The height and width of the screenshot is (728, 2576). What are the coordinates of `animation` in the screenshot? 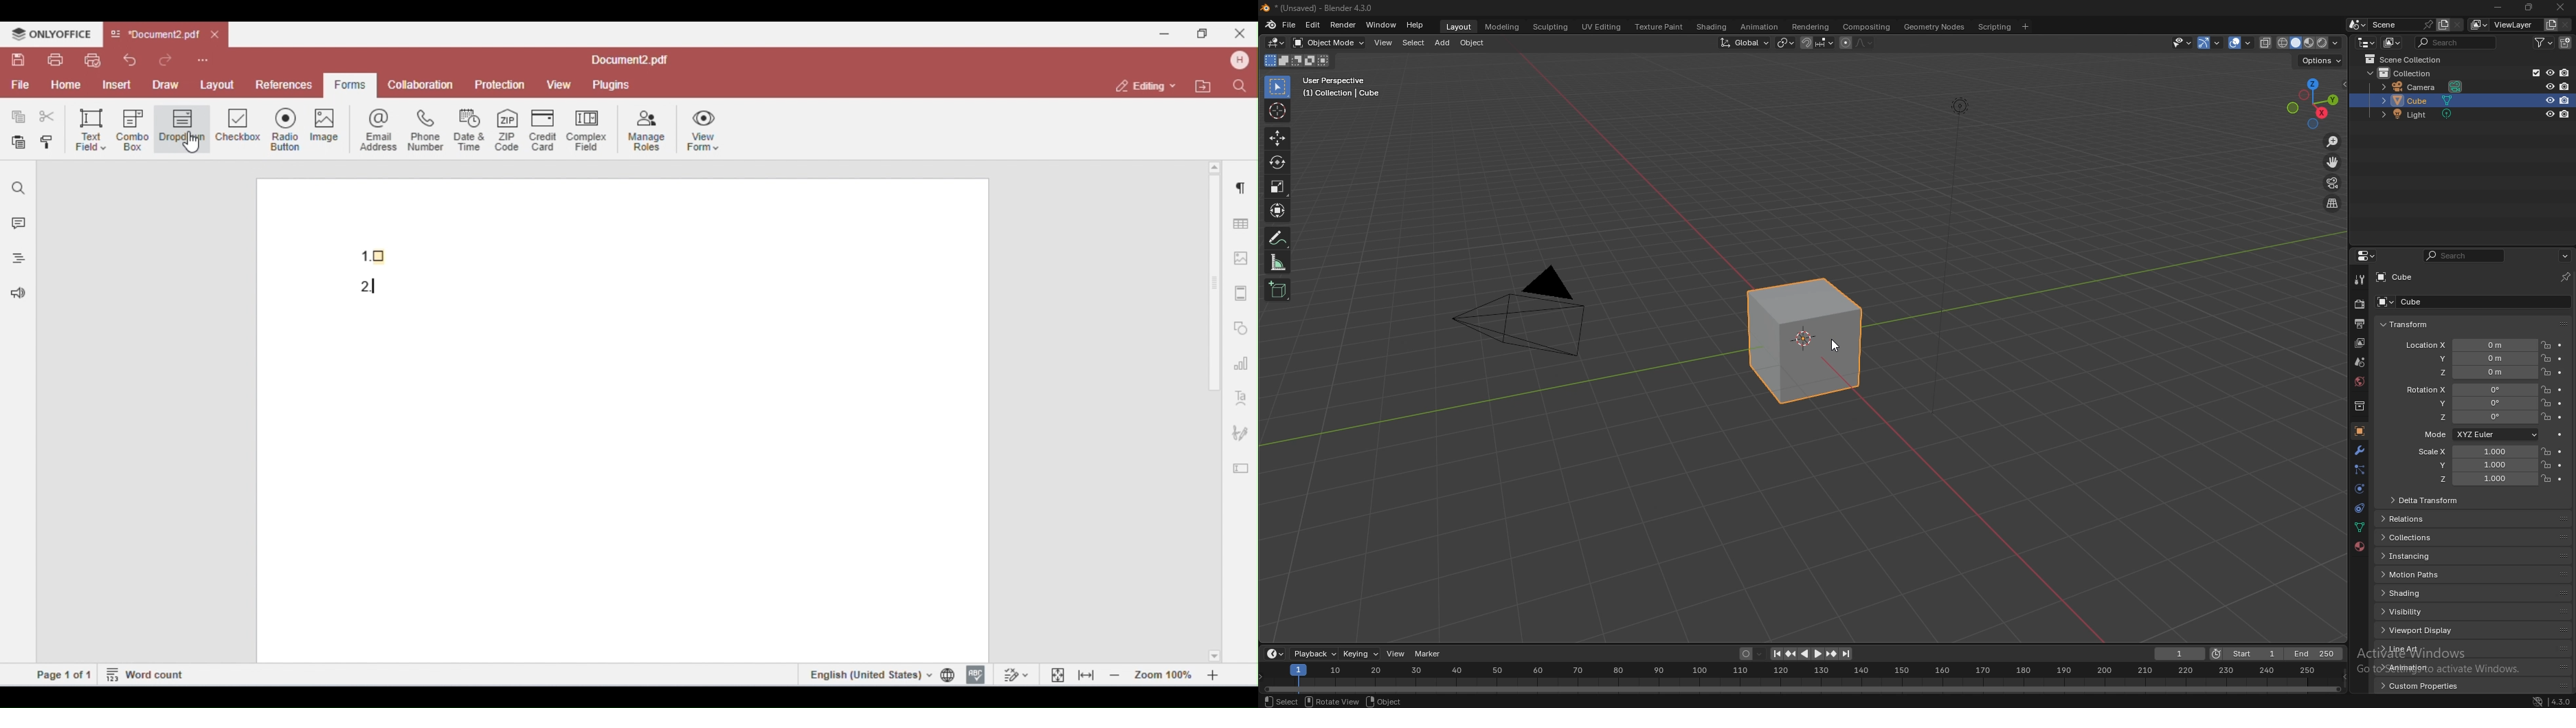 It's located at (2427, 667).